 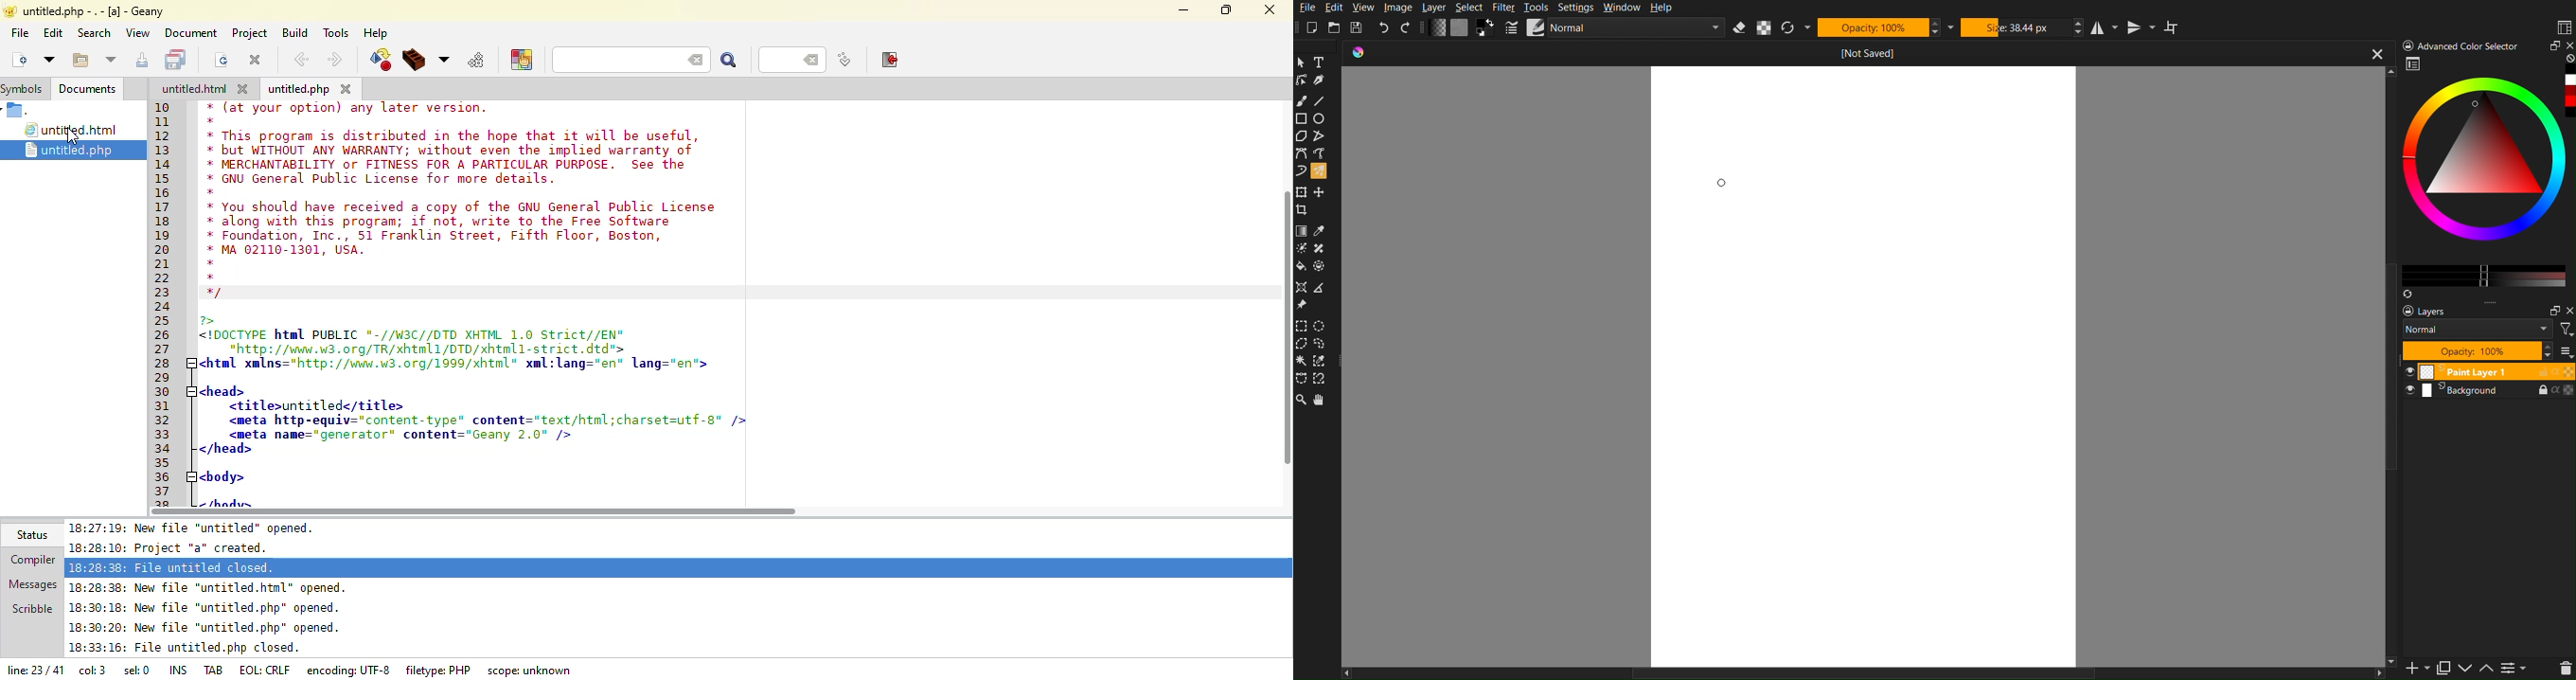 What do you see at coordinates (1302, 80) in the screenshot?
I see `Linework` at bounding box center [1302, 80].